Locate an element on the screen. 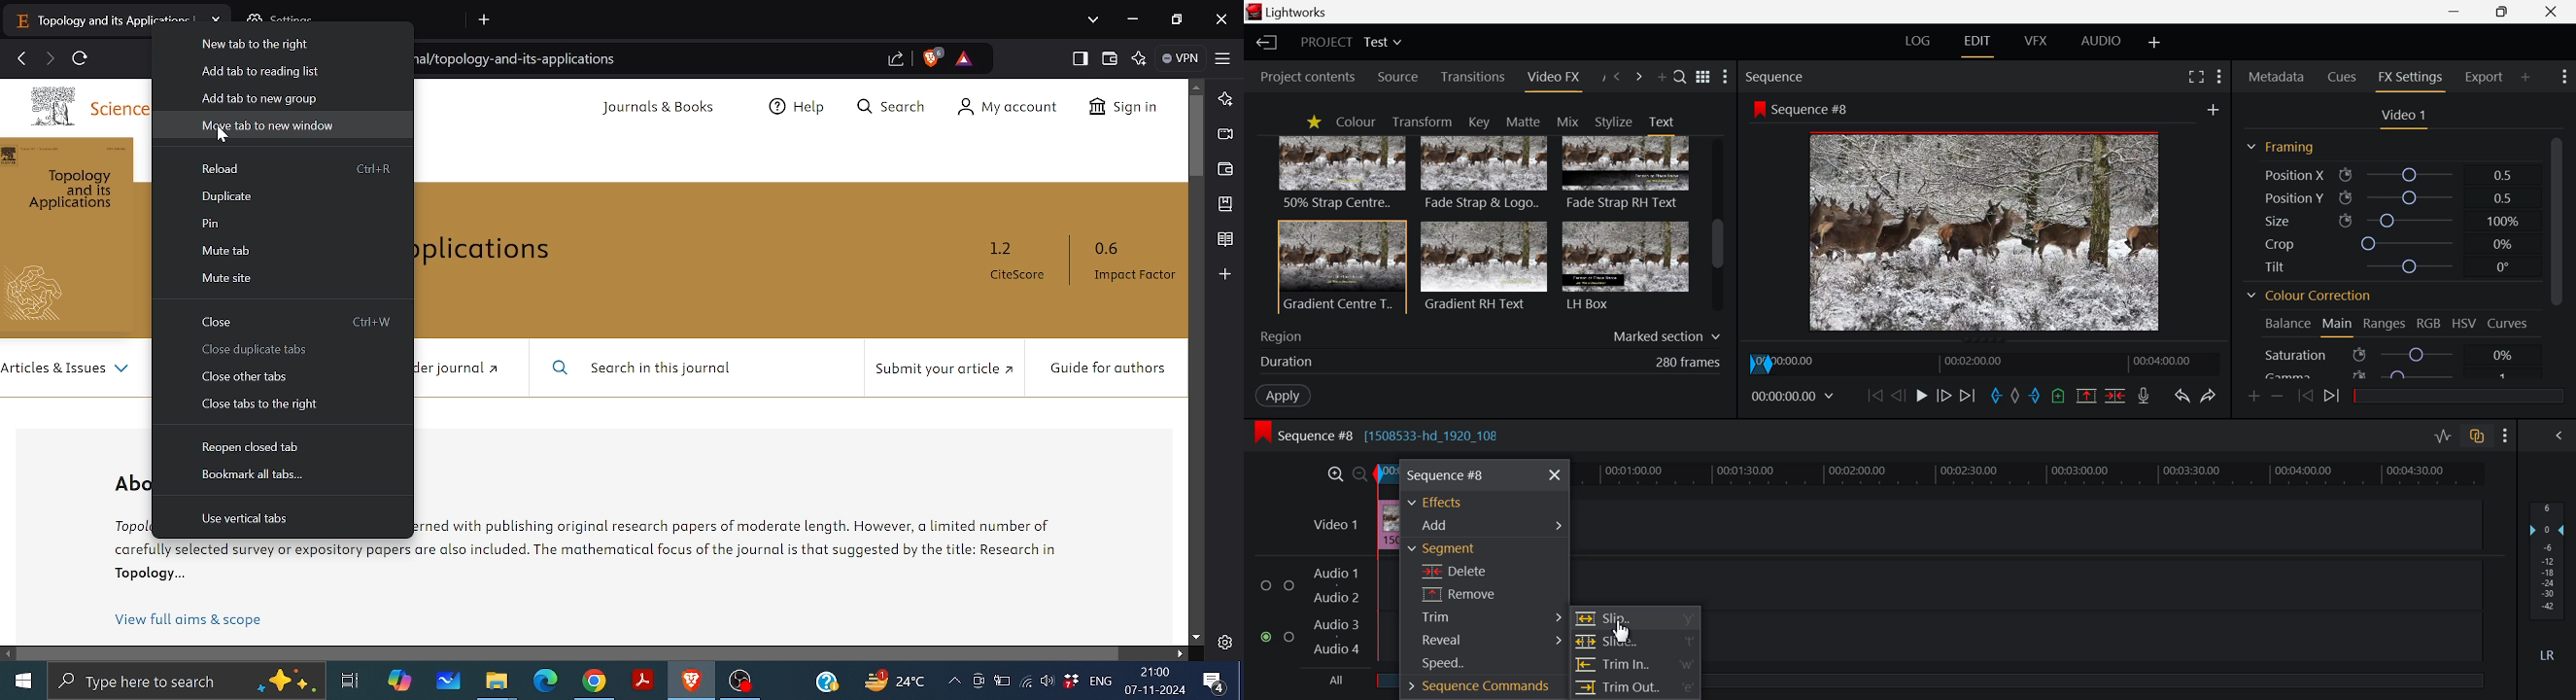  Sequence Commands is located at coordinates (1474, 689).